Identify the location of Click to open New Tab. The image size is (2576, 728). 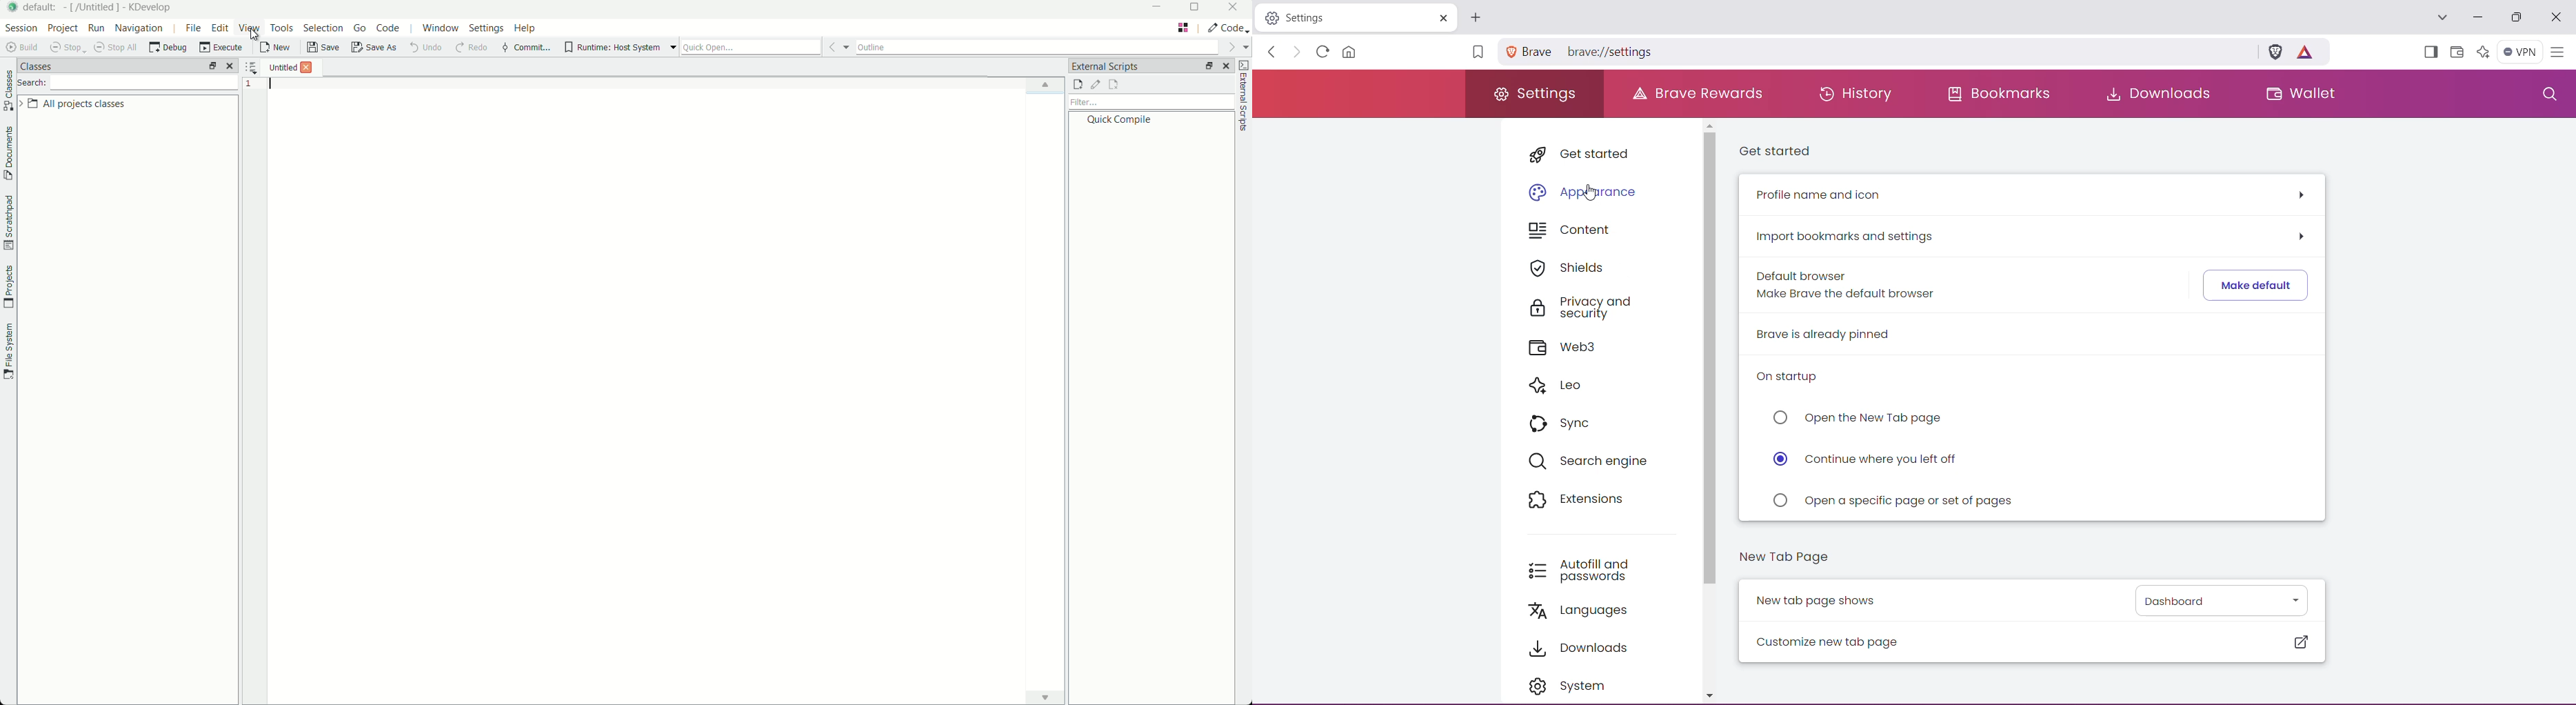
(1476, 17).